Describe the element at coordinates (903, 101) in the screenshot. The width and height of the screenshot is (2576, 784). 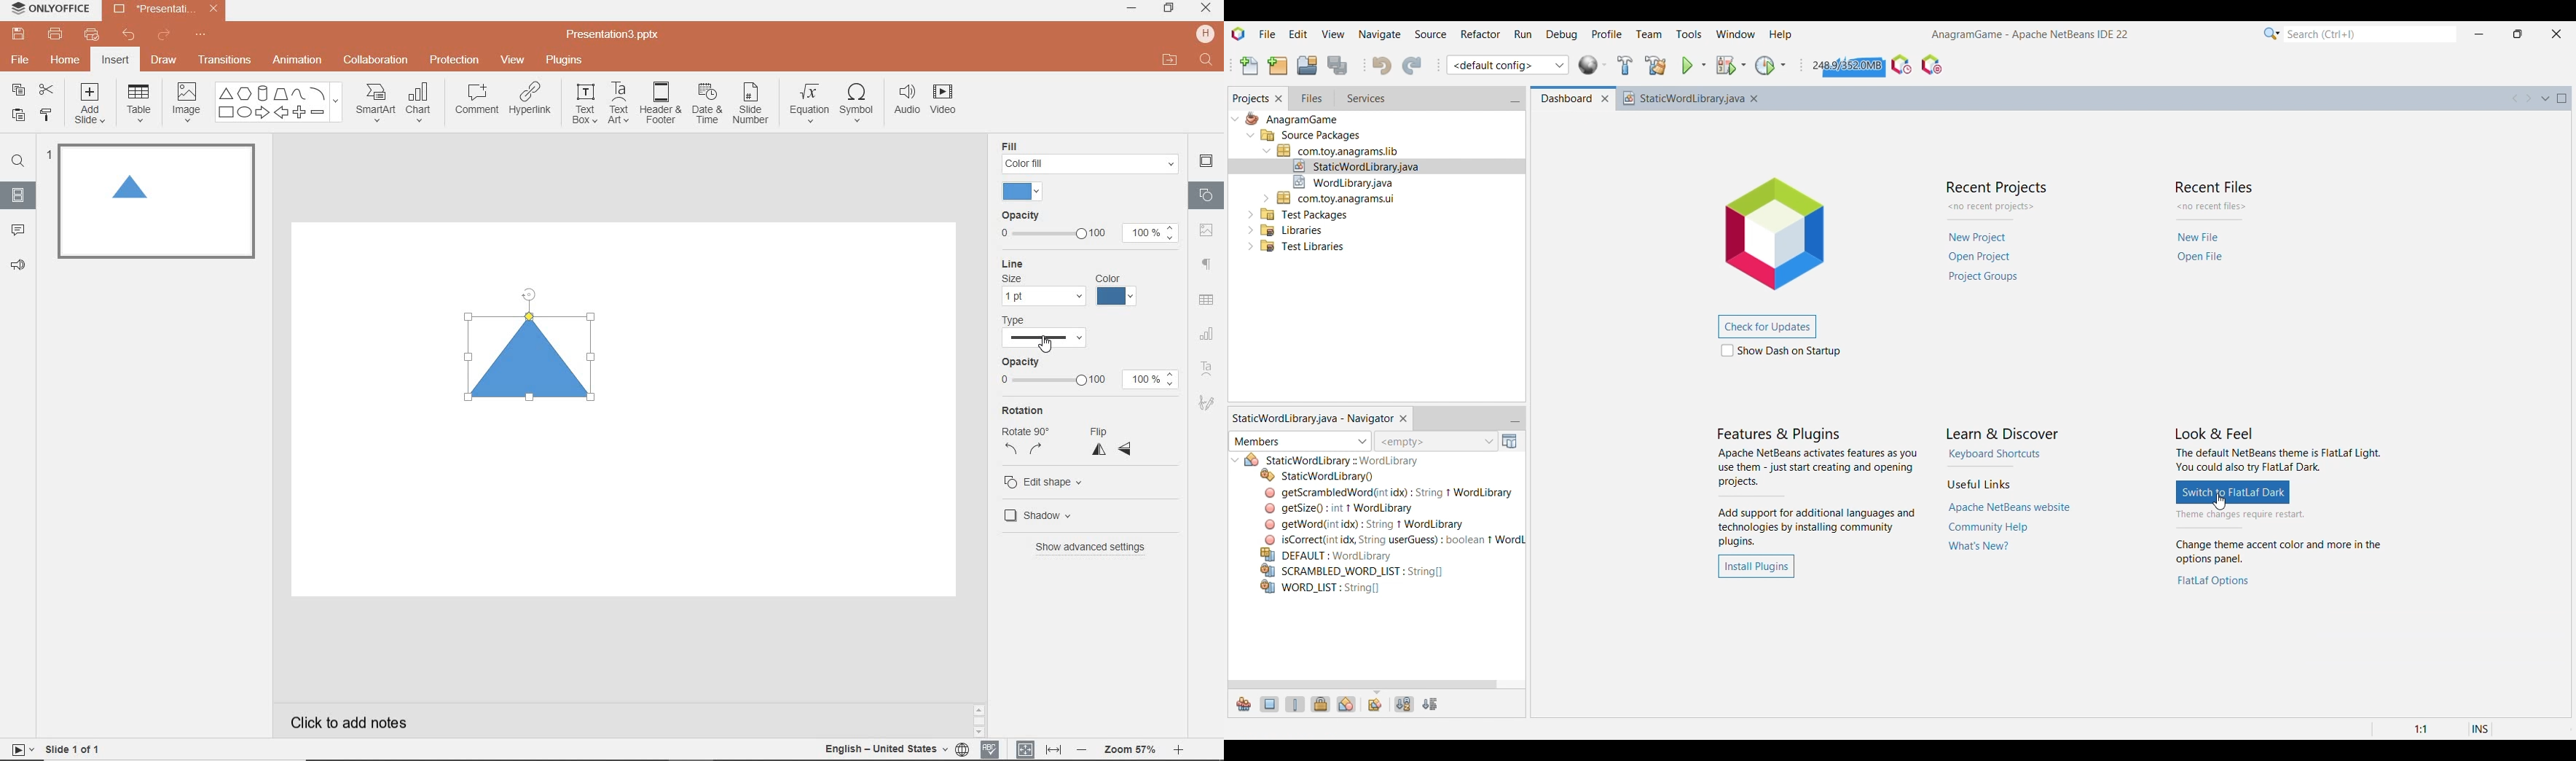
I see `AUDIO` at that location.